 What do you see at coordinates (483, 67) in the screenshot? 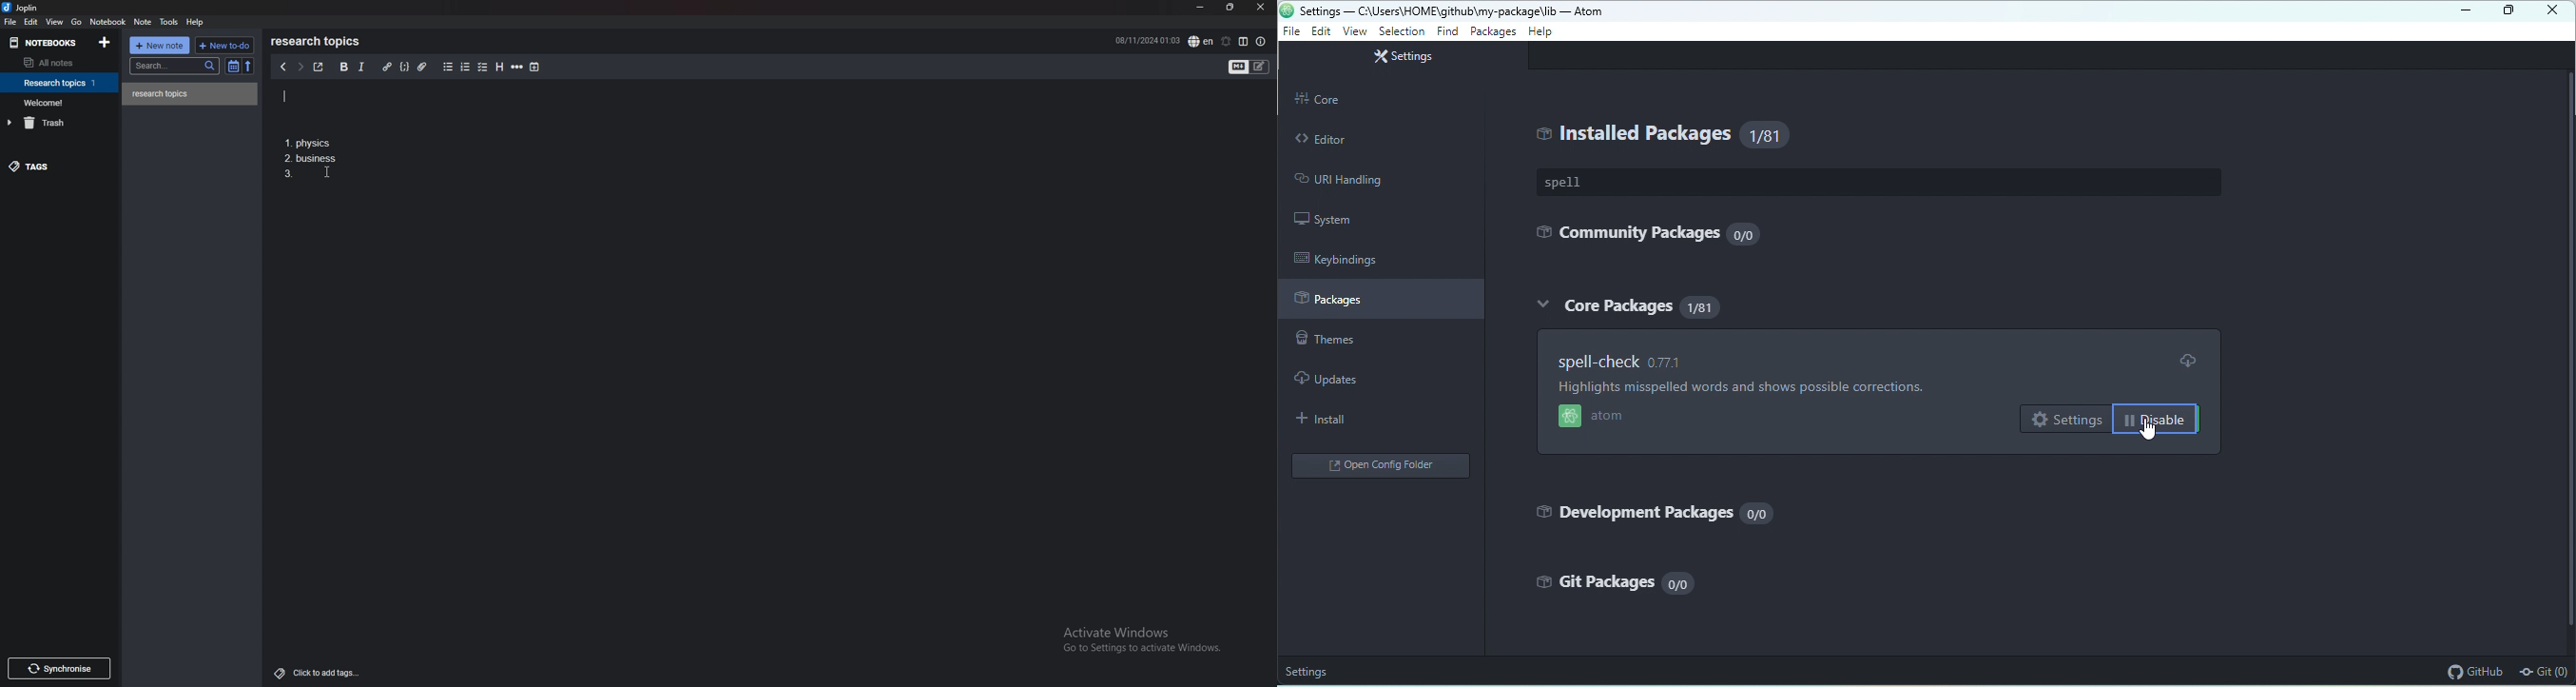
I see `checkbox` at bounding box center [483, 67].